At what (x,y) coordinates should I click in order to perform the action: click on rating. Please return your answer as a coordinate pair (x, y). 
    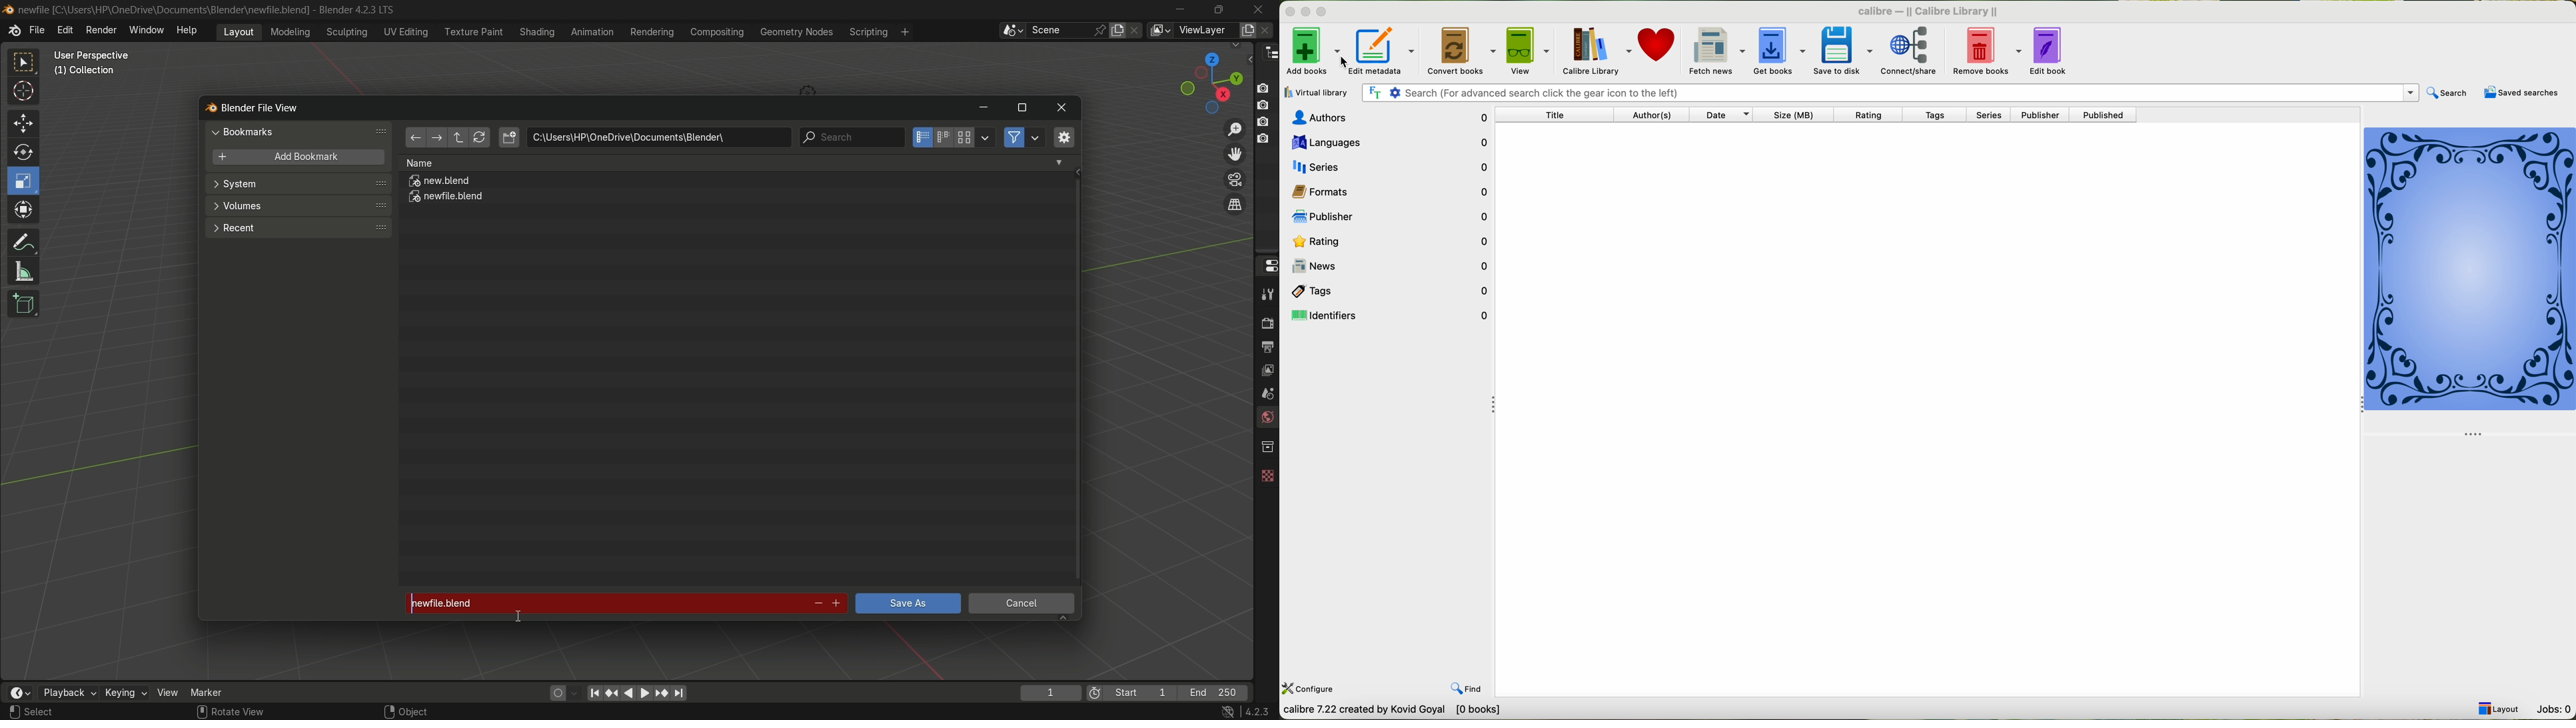
    Looking at the image, I should click on (1388, 241).